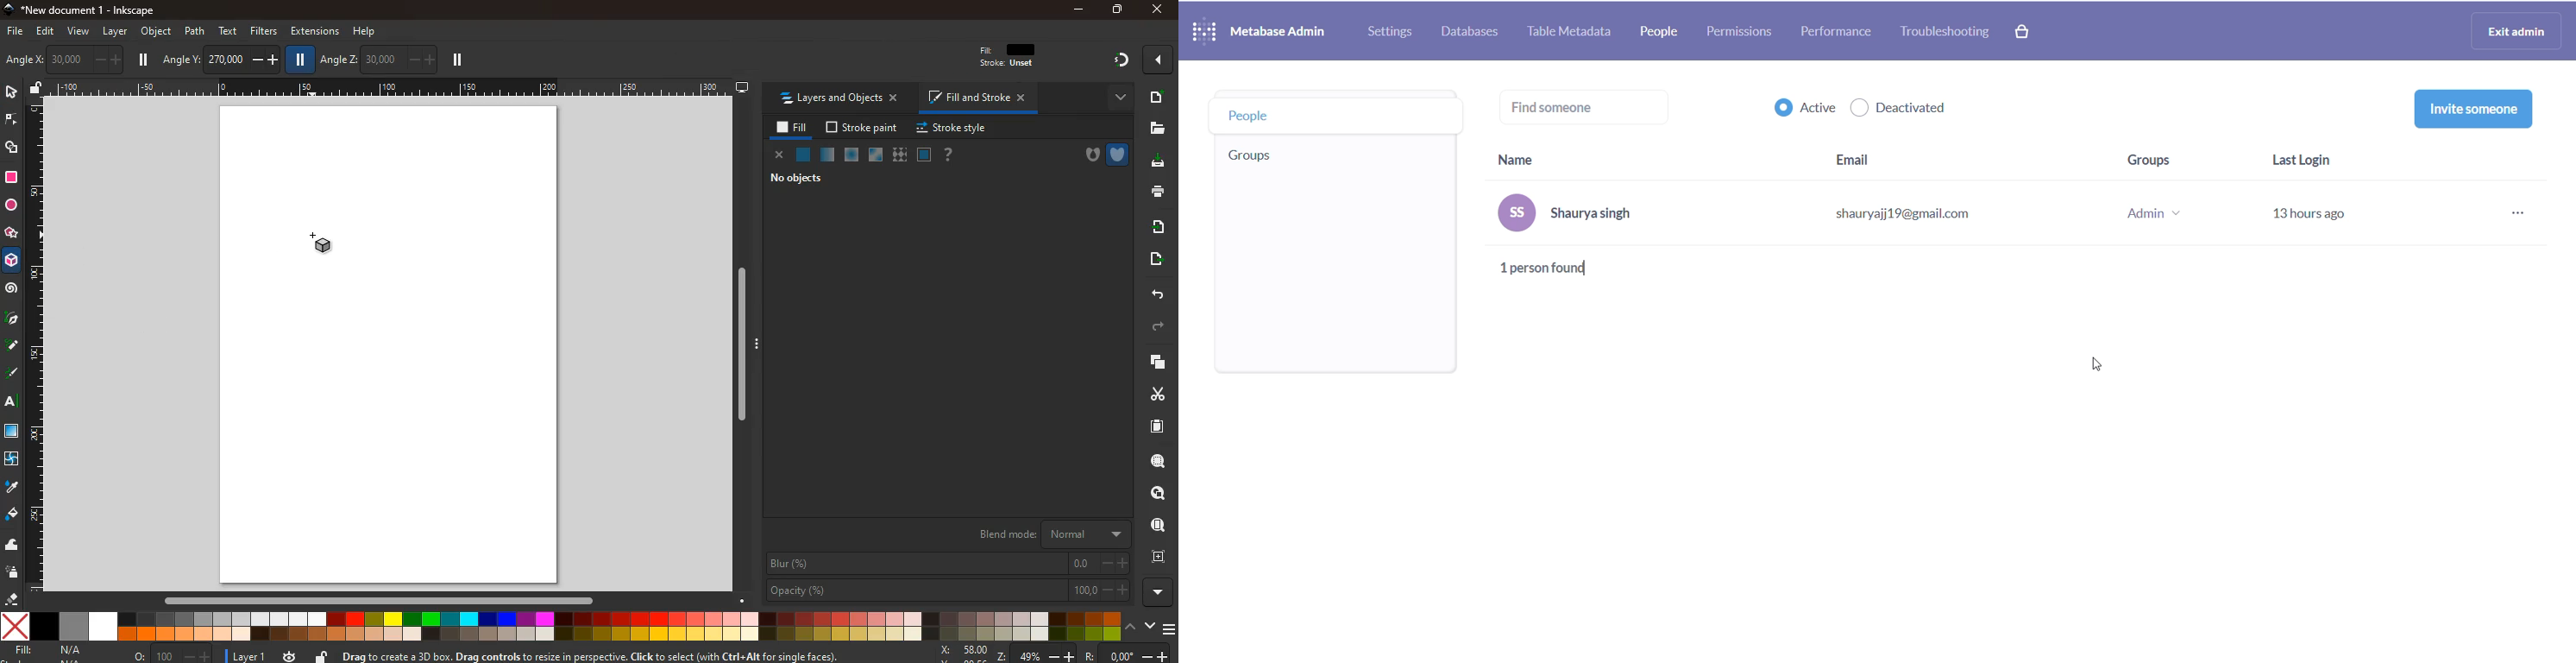 The image size is (2576, 672). Describe the element at coordinates (220, 58) in the screenshot. I see `angle y` at that location.